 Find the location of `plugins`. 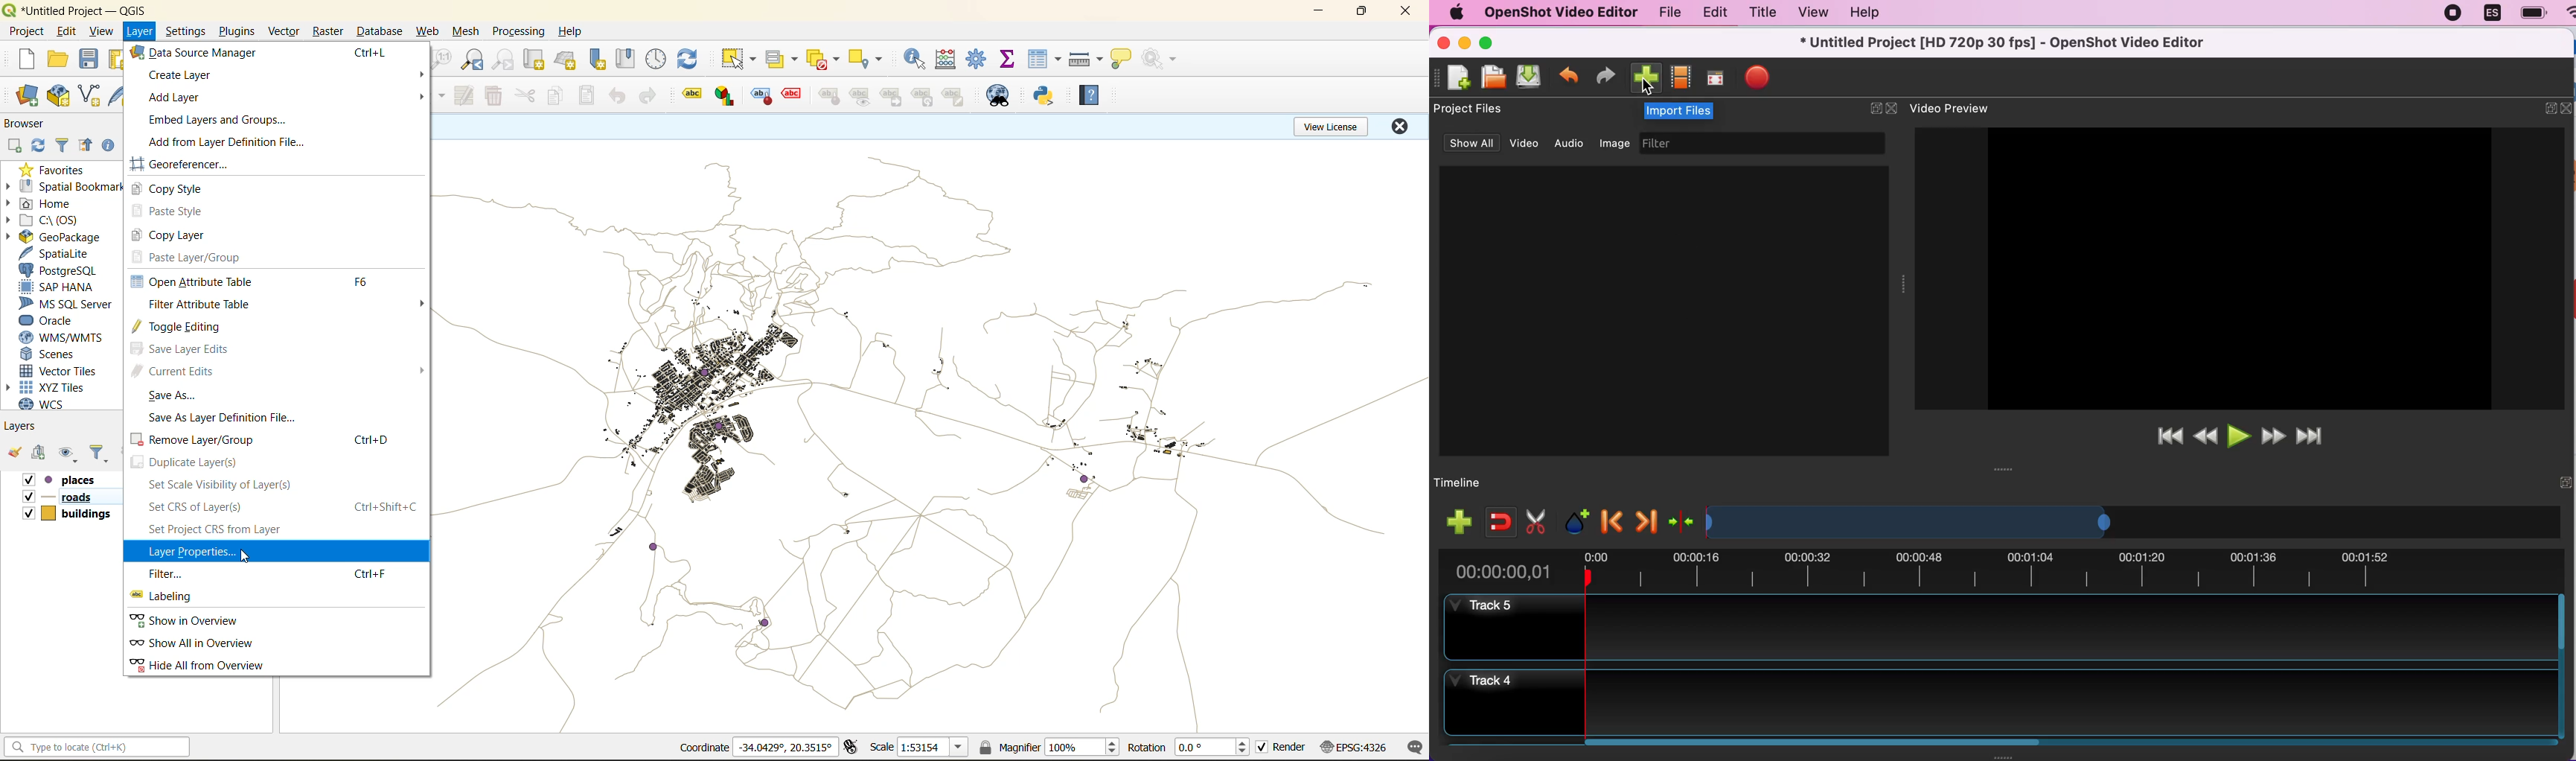

plugins is located at coordinates (237, 30).